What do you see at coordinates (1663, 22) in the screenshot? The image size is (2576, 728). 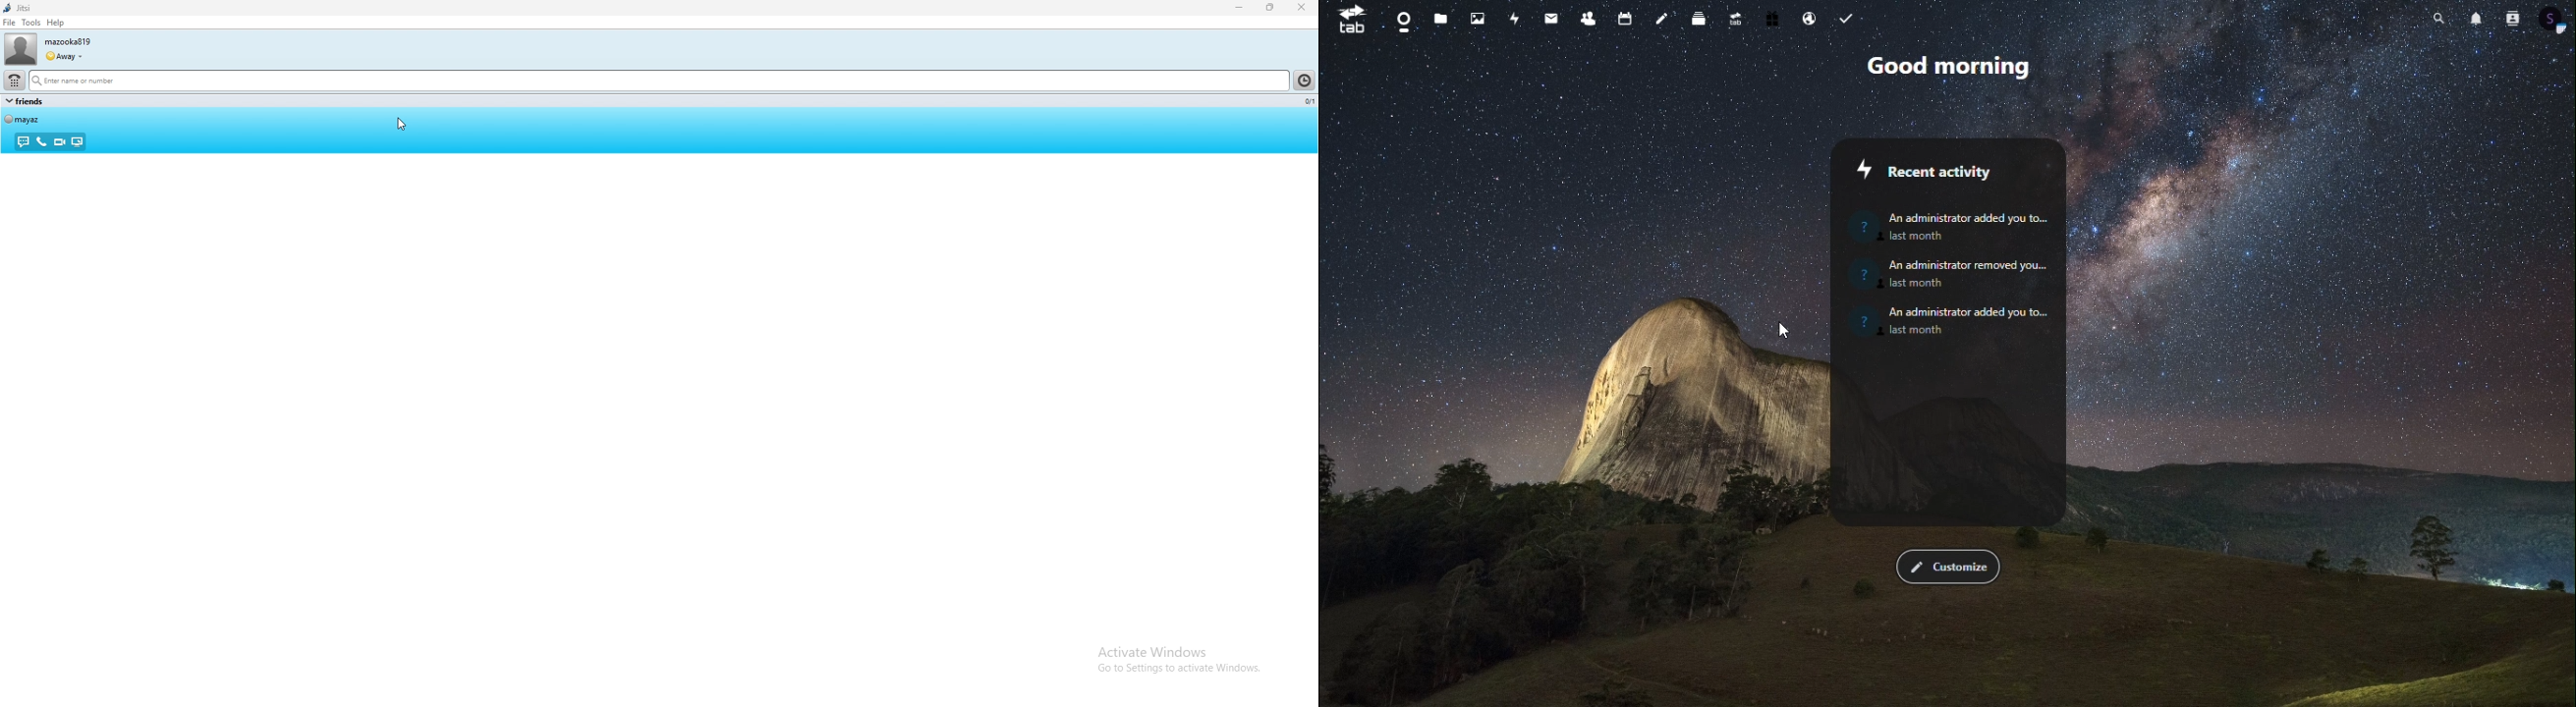 I see `note` at bounding box center [1663, 22].